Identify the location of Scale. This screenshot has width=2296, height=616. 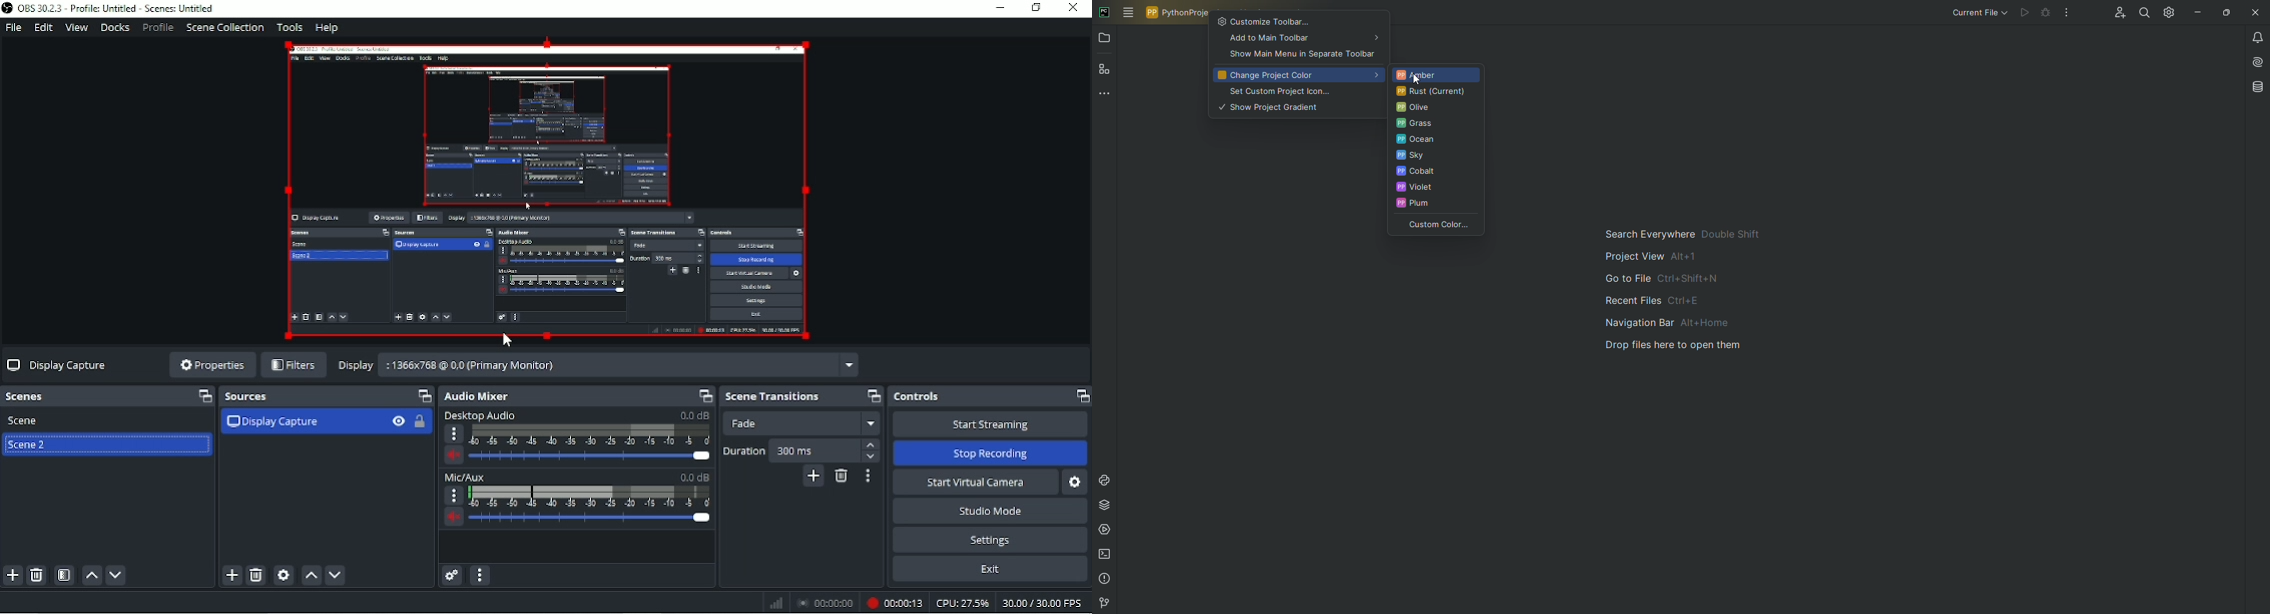
(589, 497).